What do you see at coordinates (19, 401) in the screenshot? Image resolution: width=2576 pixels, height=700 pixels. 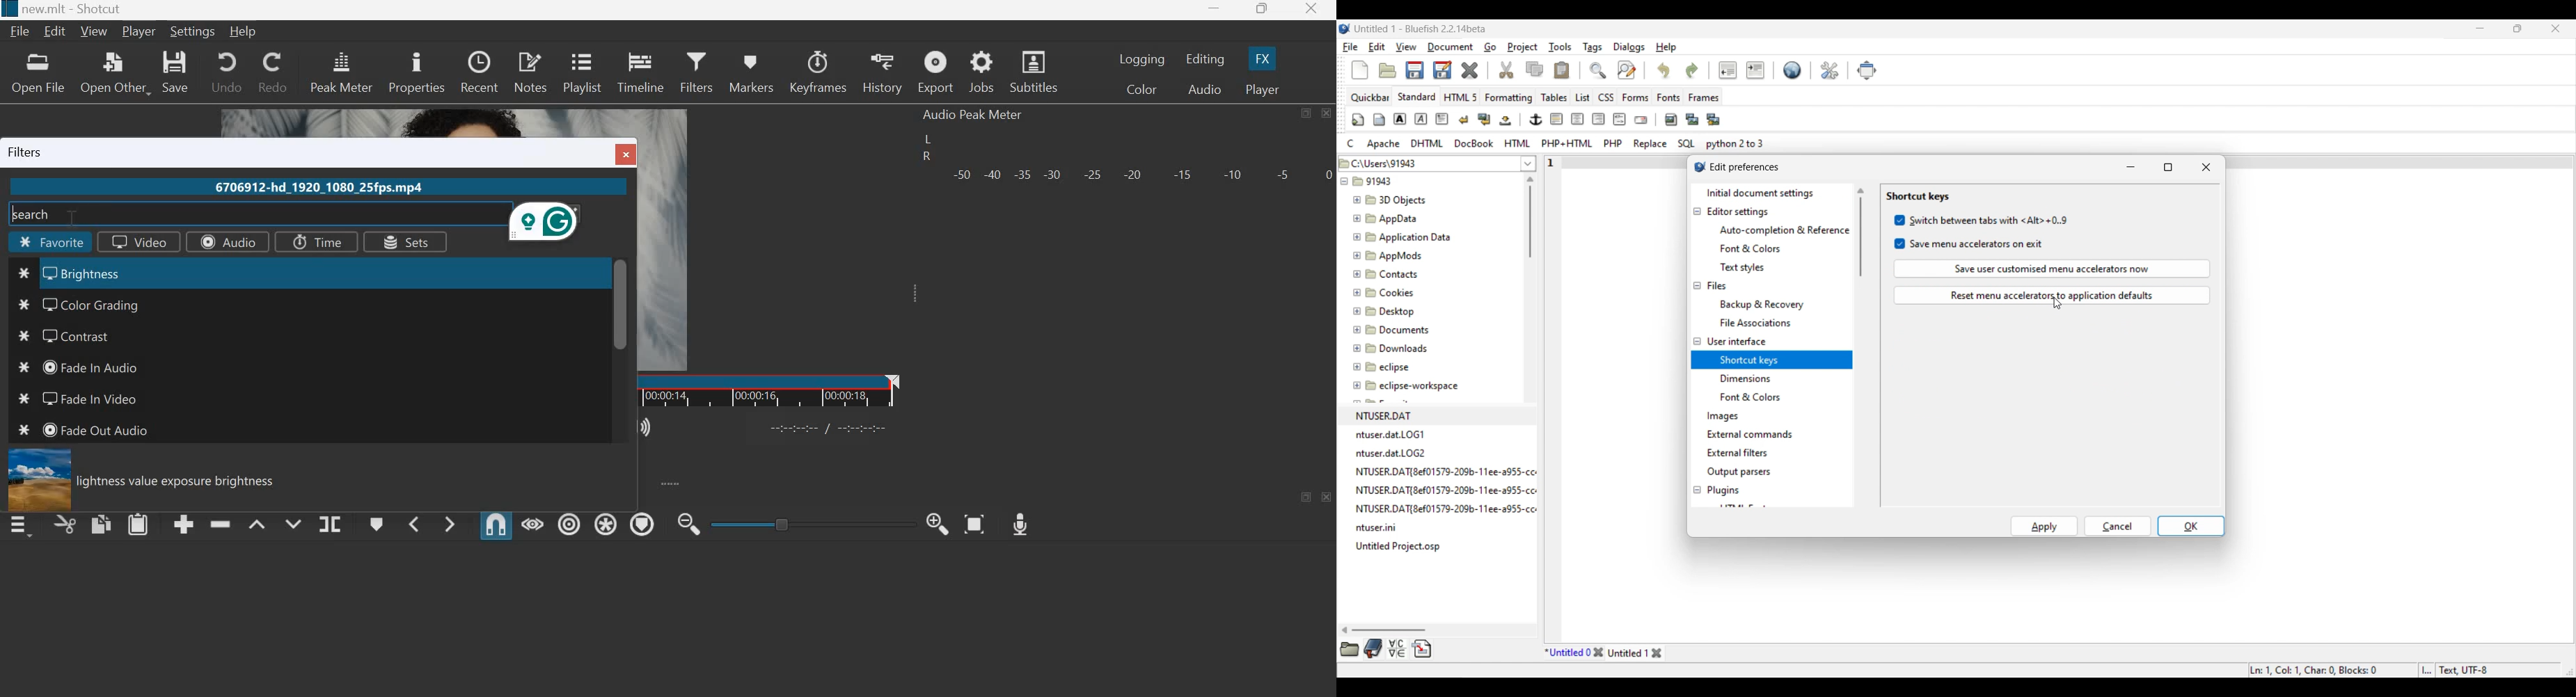 I see `` at bounding box center [19, 401].